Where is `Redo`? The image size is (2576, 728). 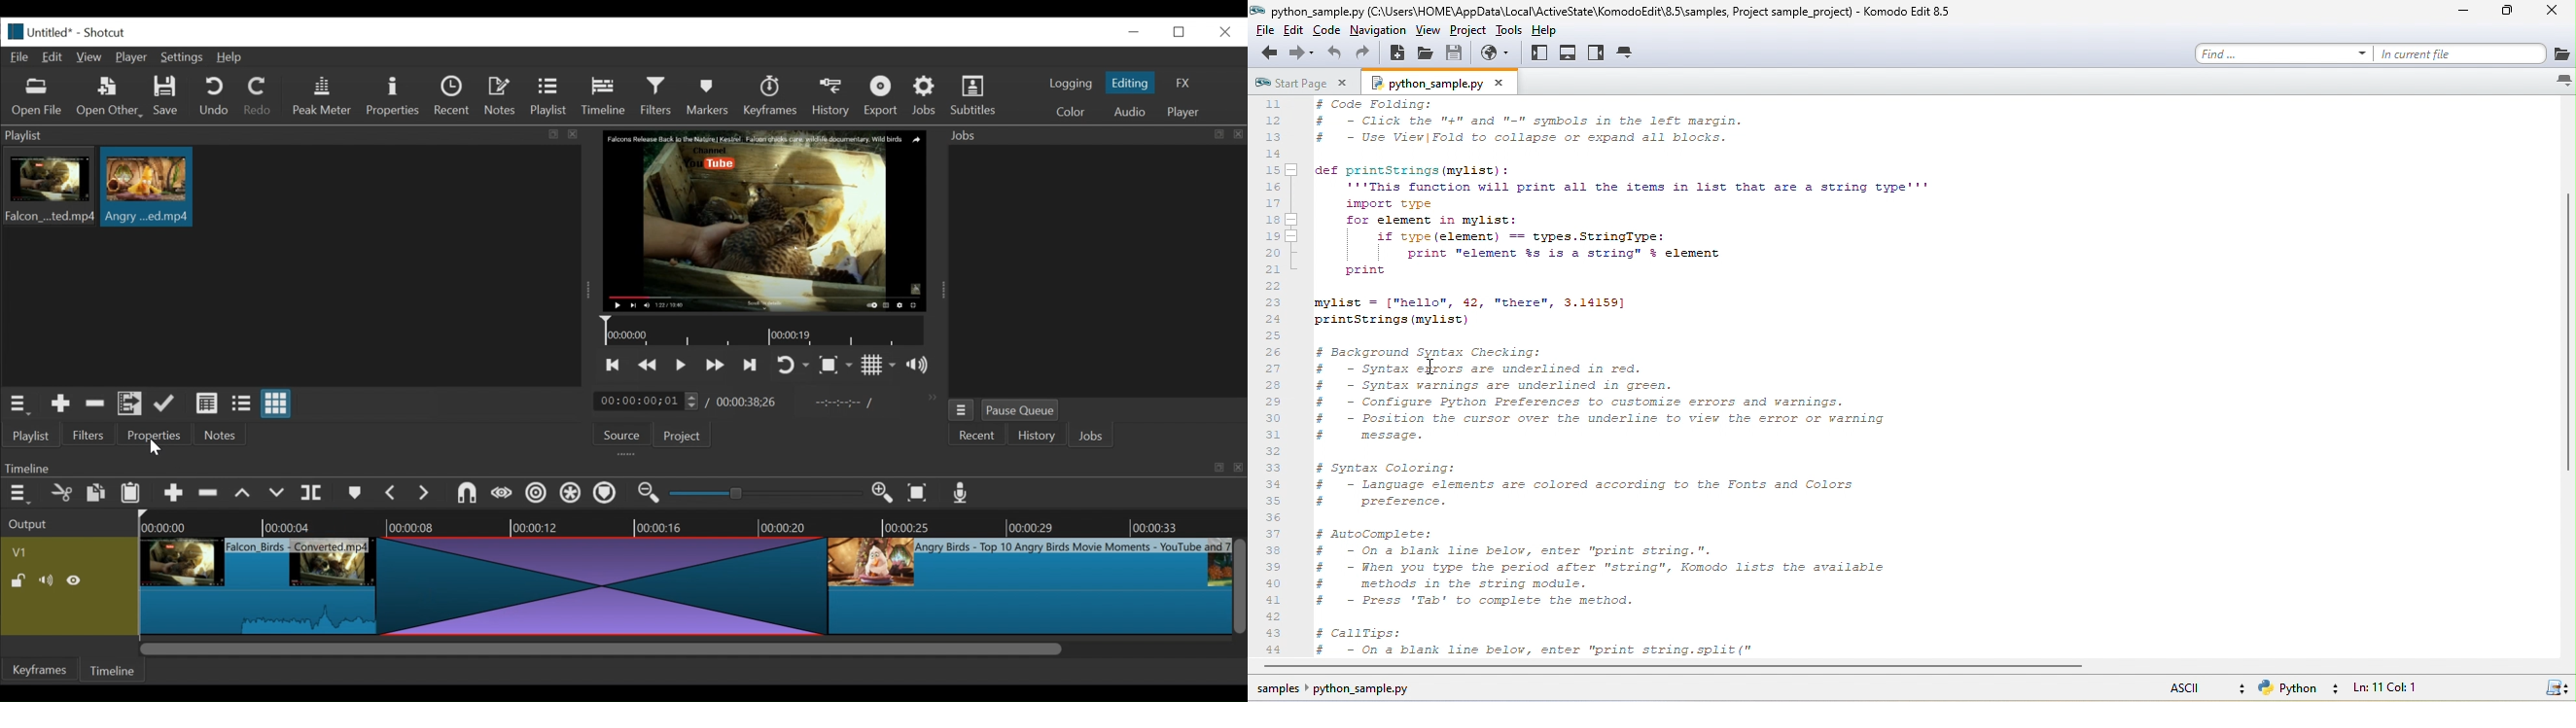
Redo is located at coordinates (258, 98).